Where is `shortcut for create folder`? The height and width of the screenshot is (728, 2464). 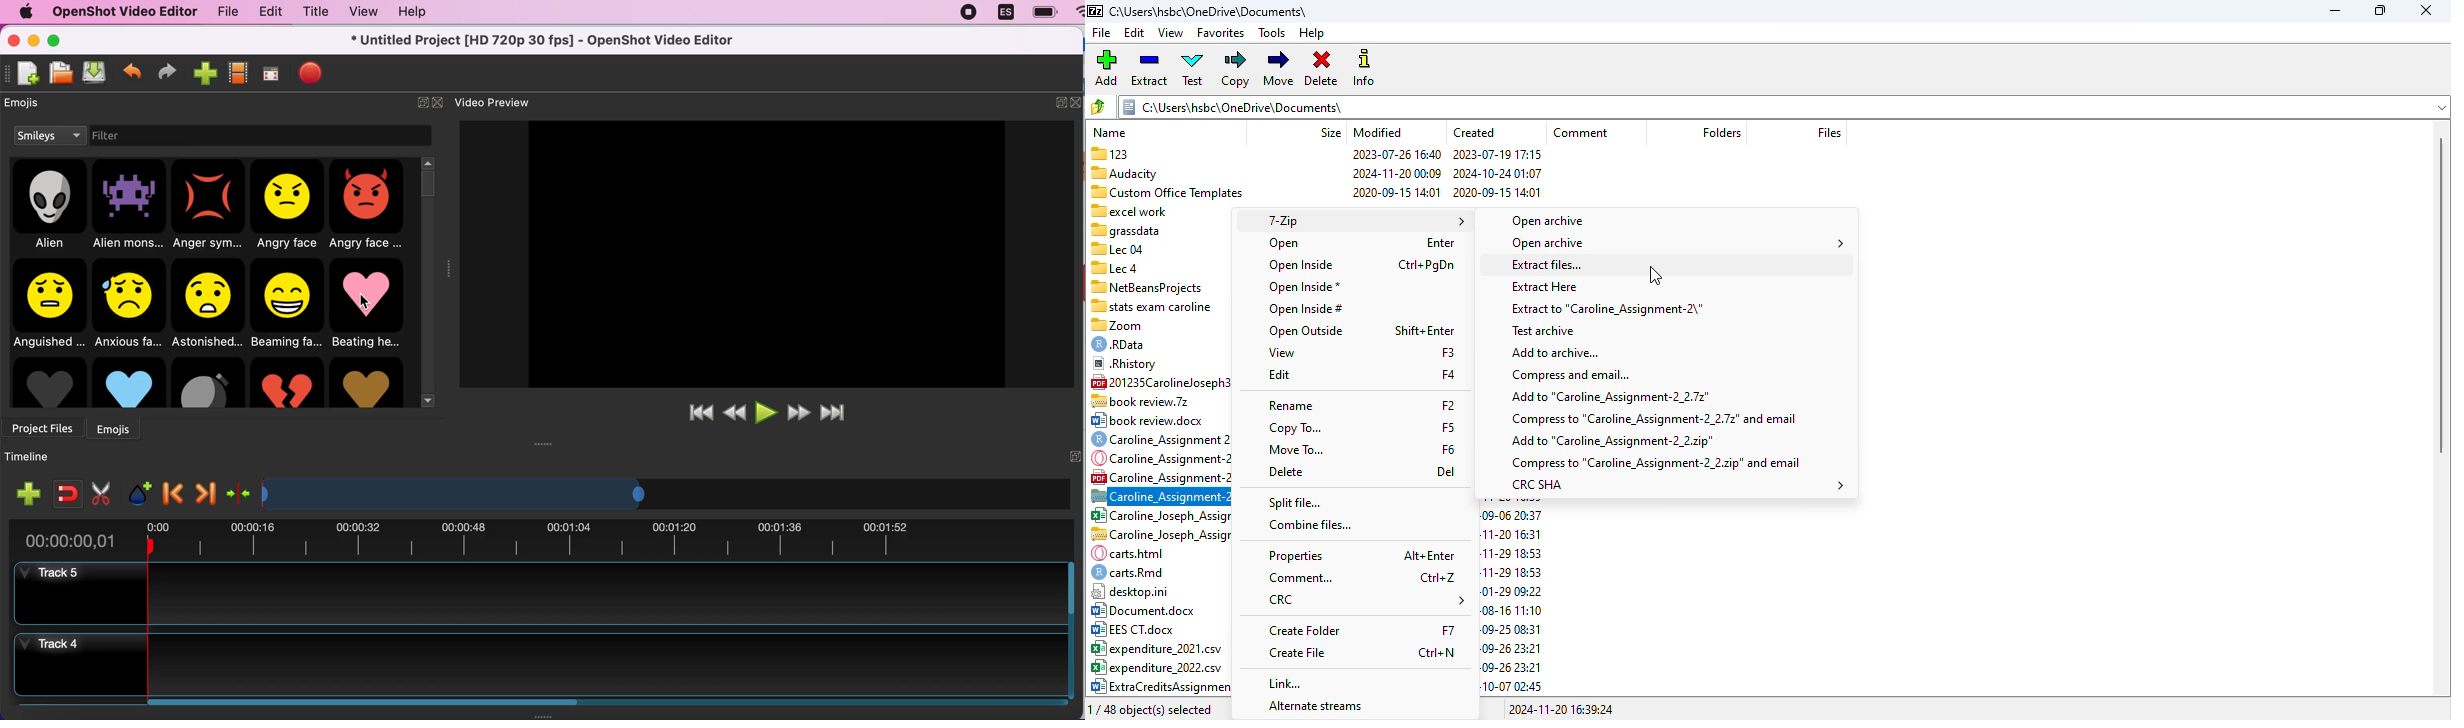 shortcut for create folder is located at coordinates (1449, 631).